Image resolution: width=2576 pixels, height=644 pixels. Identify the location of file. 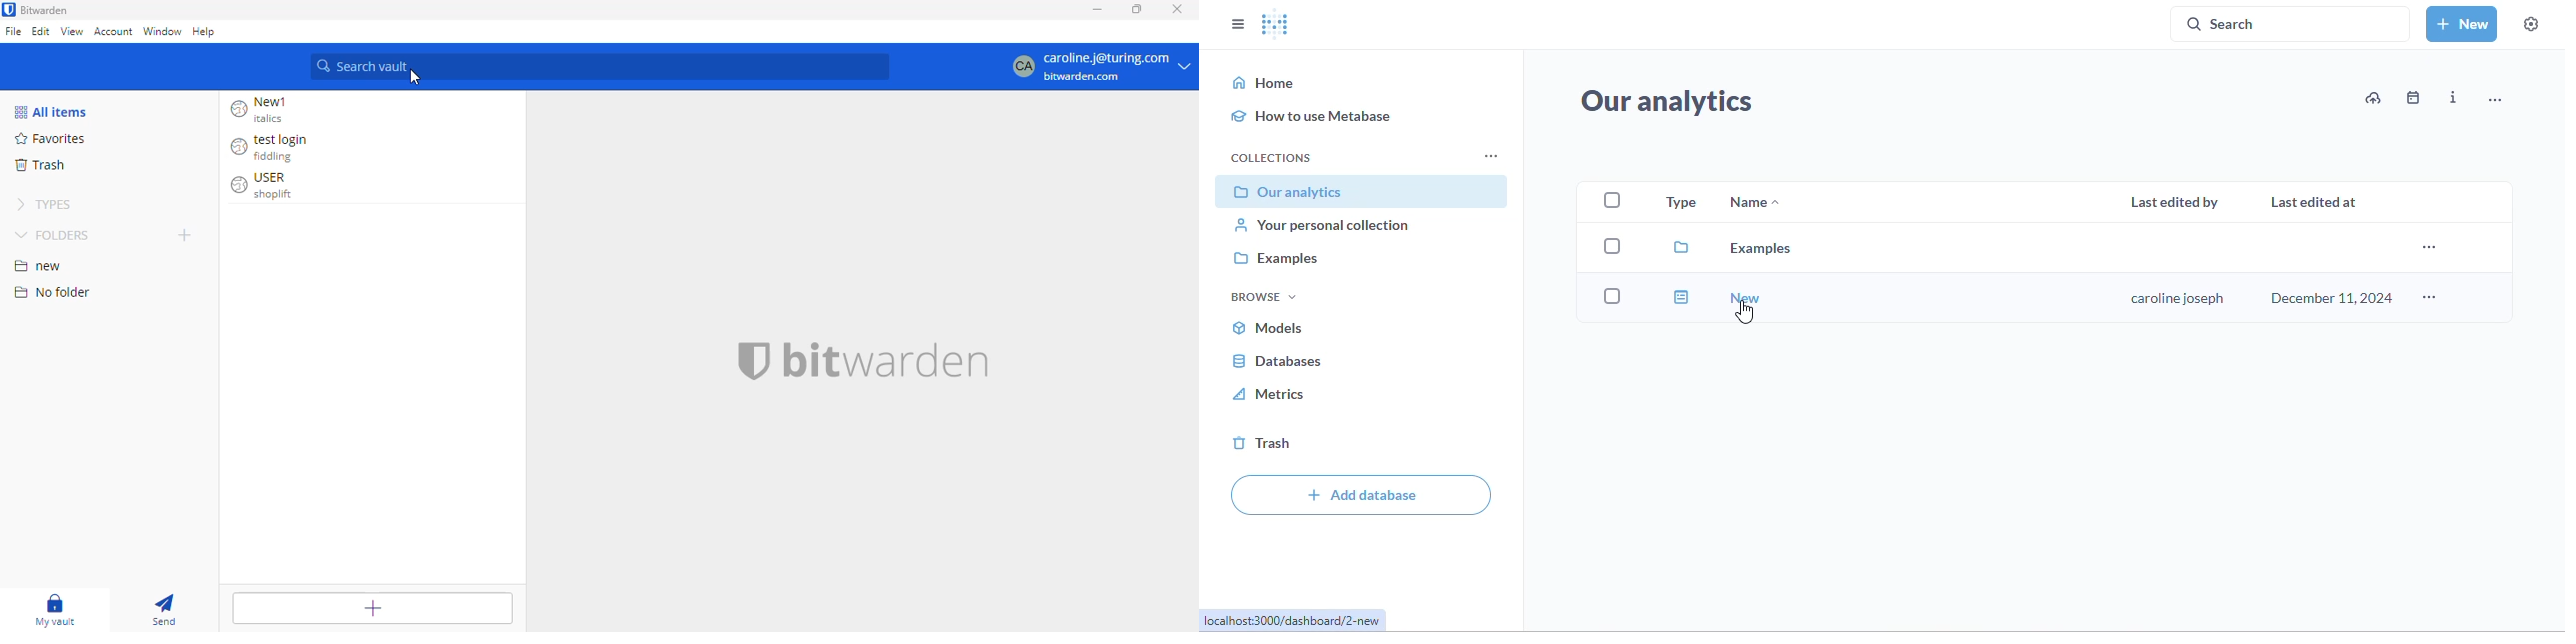
(13, 31).